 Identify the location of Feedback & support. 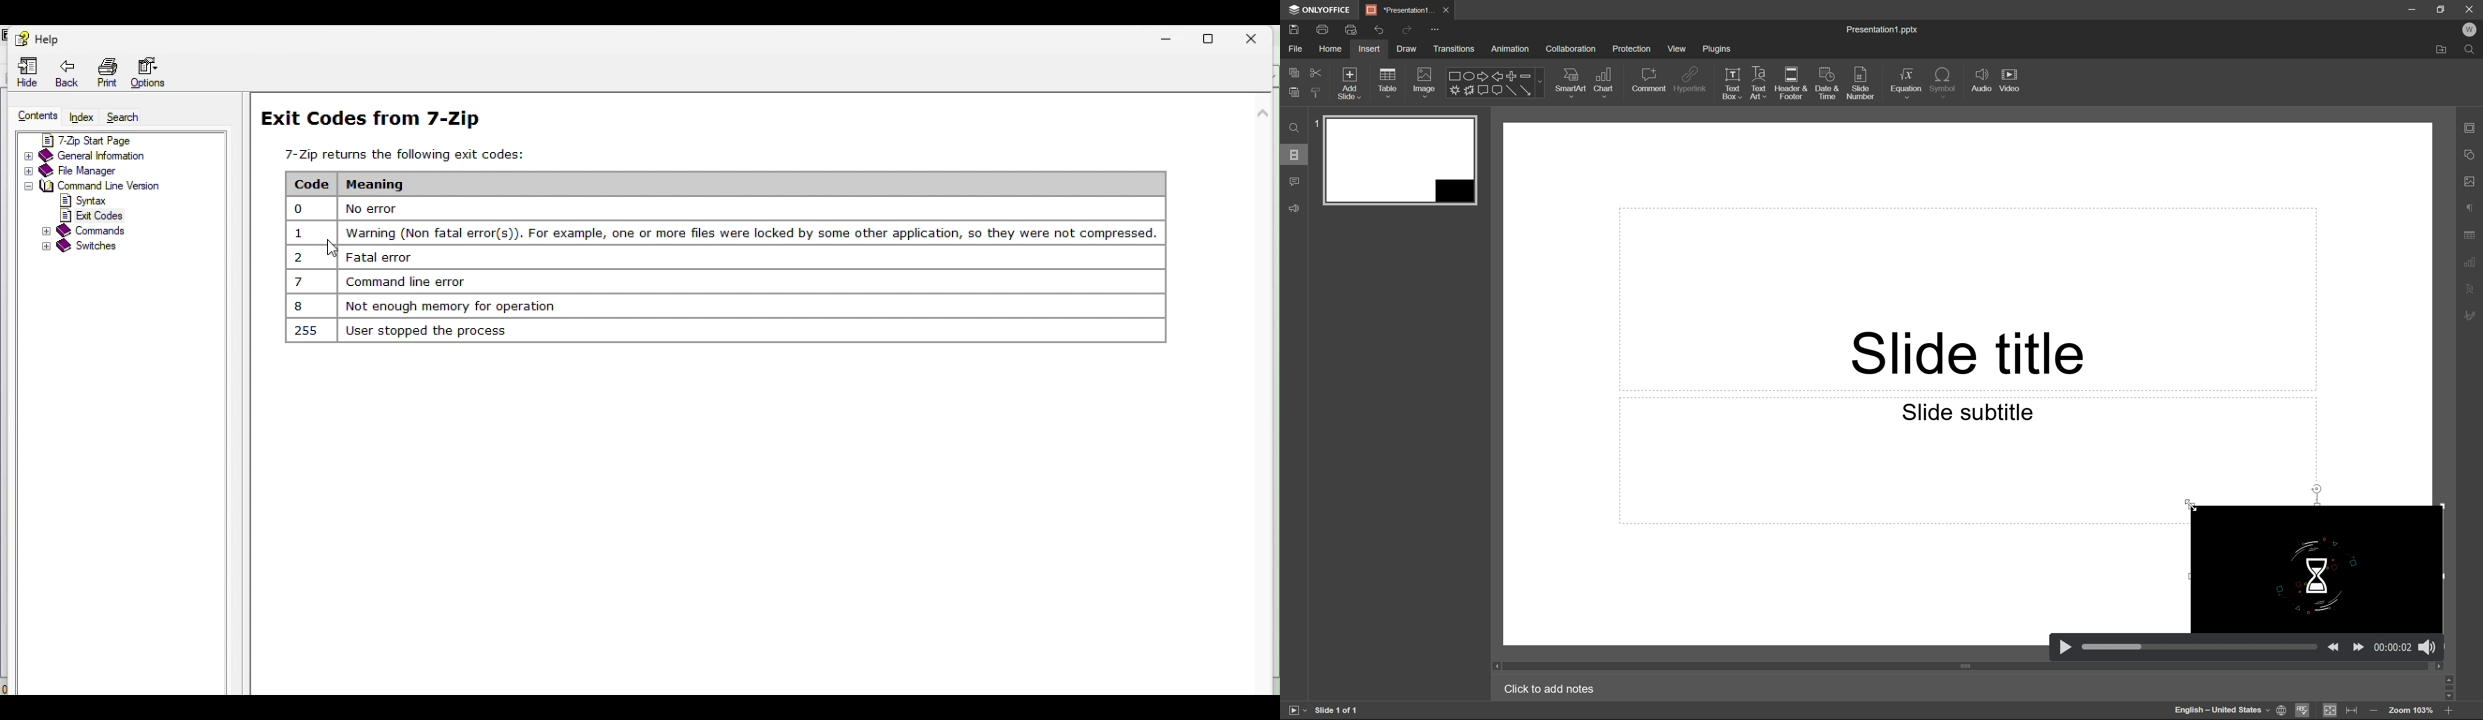
(1296, 207).